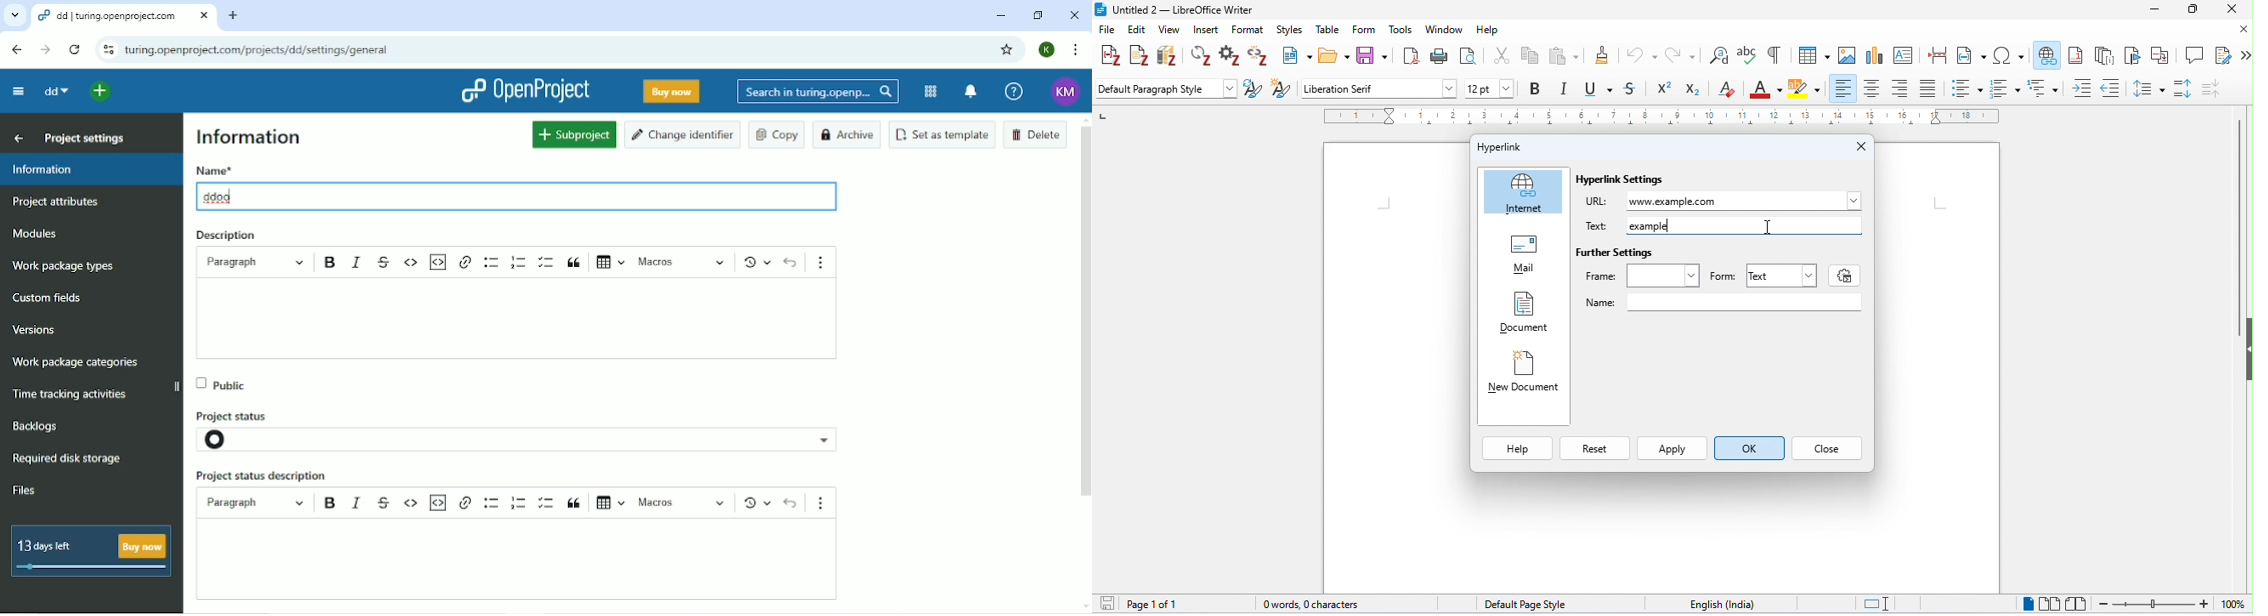 This screenshot has width=2268, height=616. What do you see at coordinates (1110, 604) in the screenshot?
I see `save` at bounding box center [1110, 604].